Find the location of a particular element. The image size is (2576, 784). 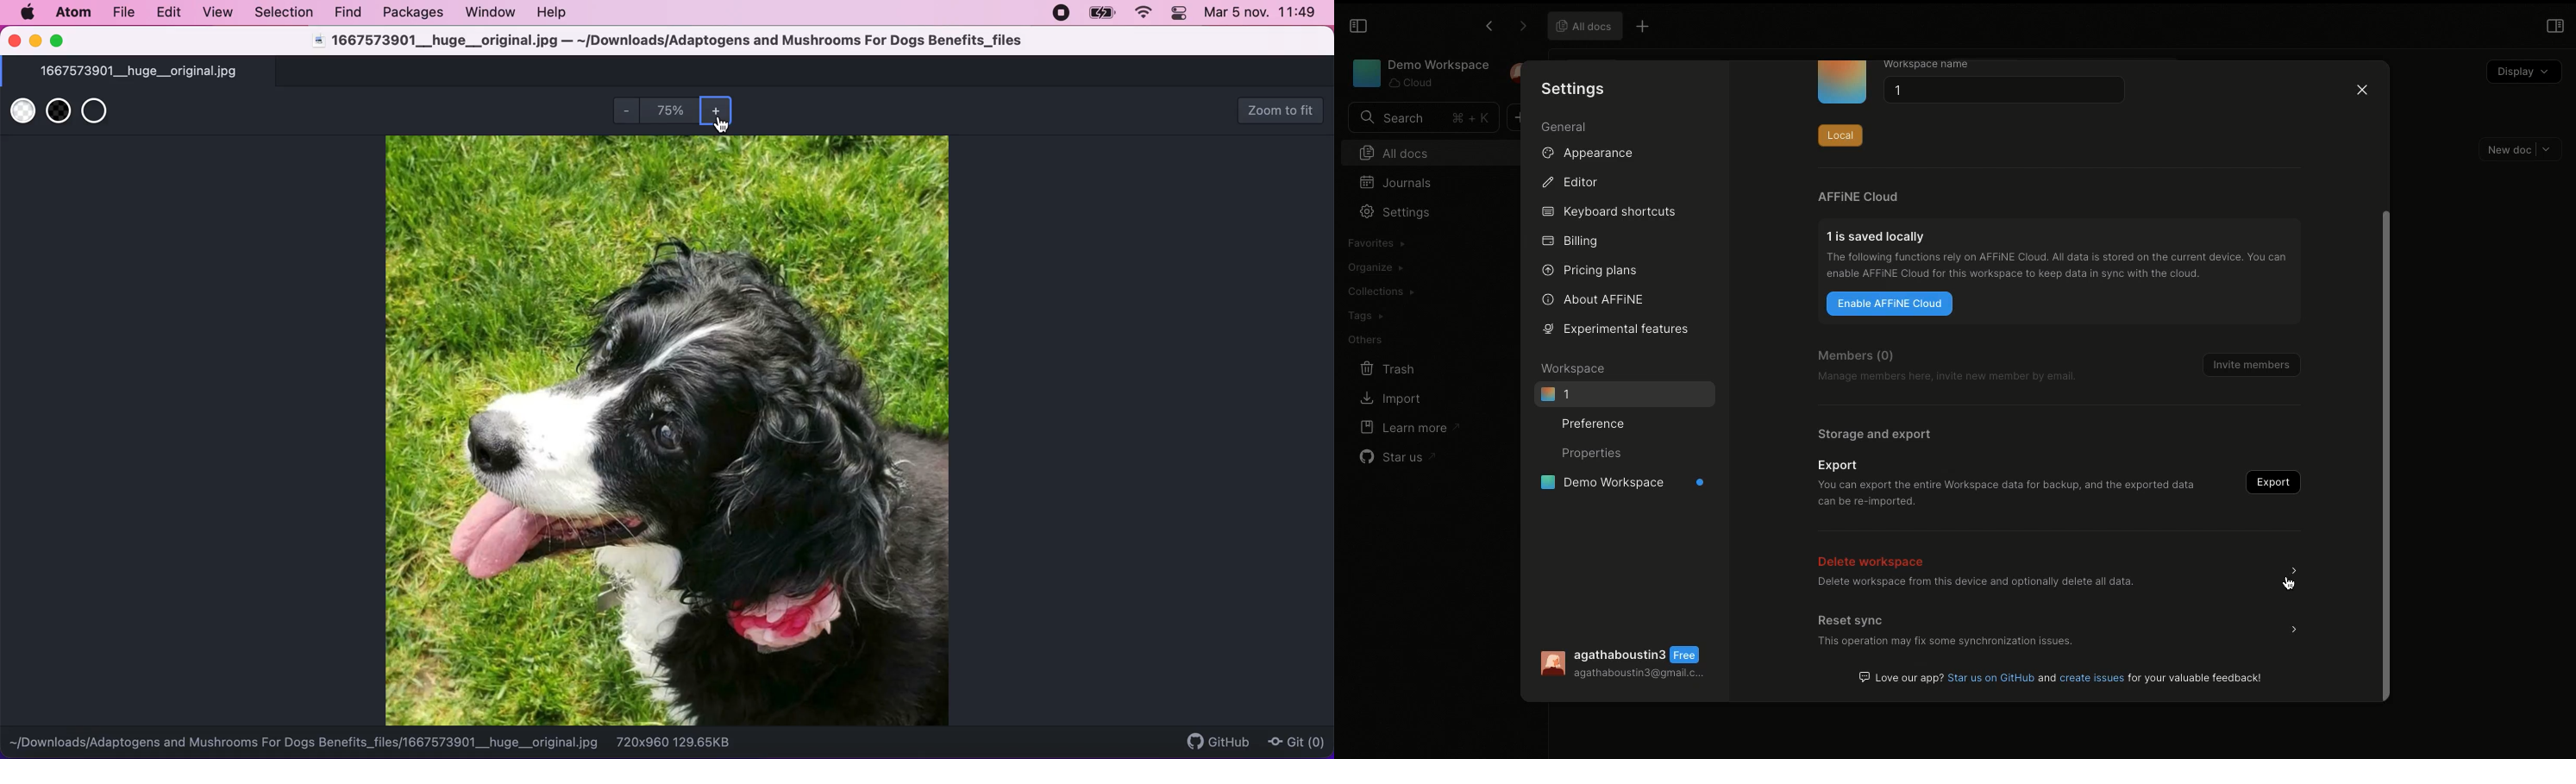

help is located at coordinates (556, 14).